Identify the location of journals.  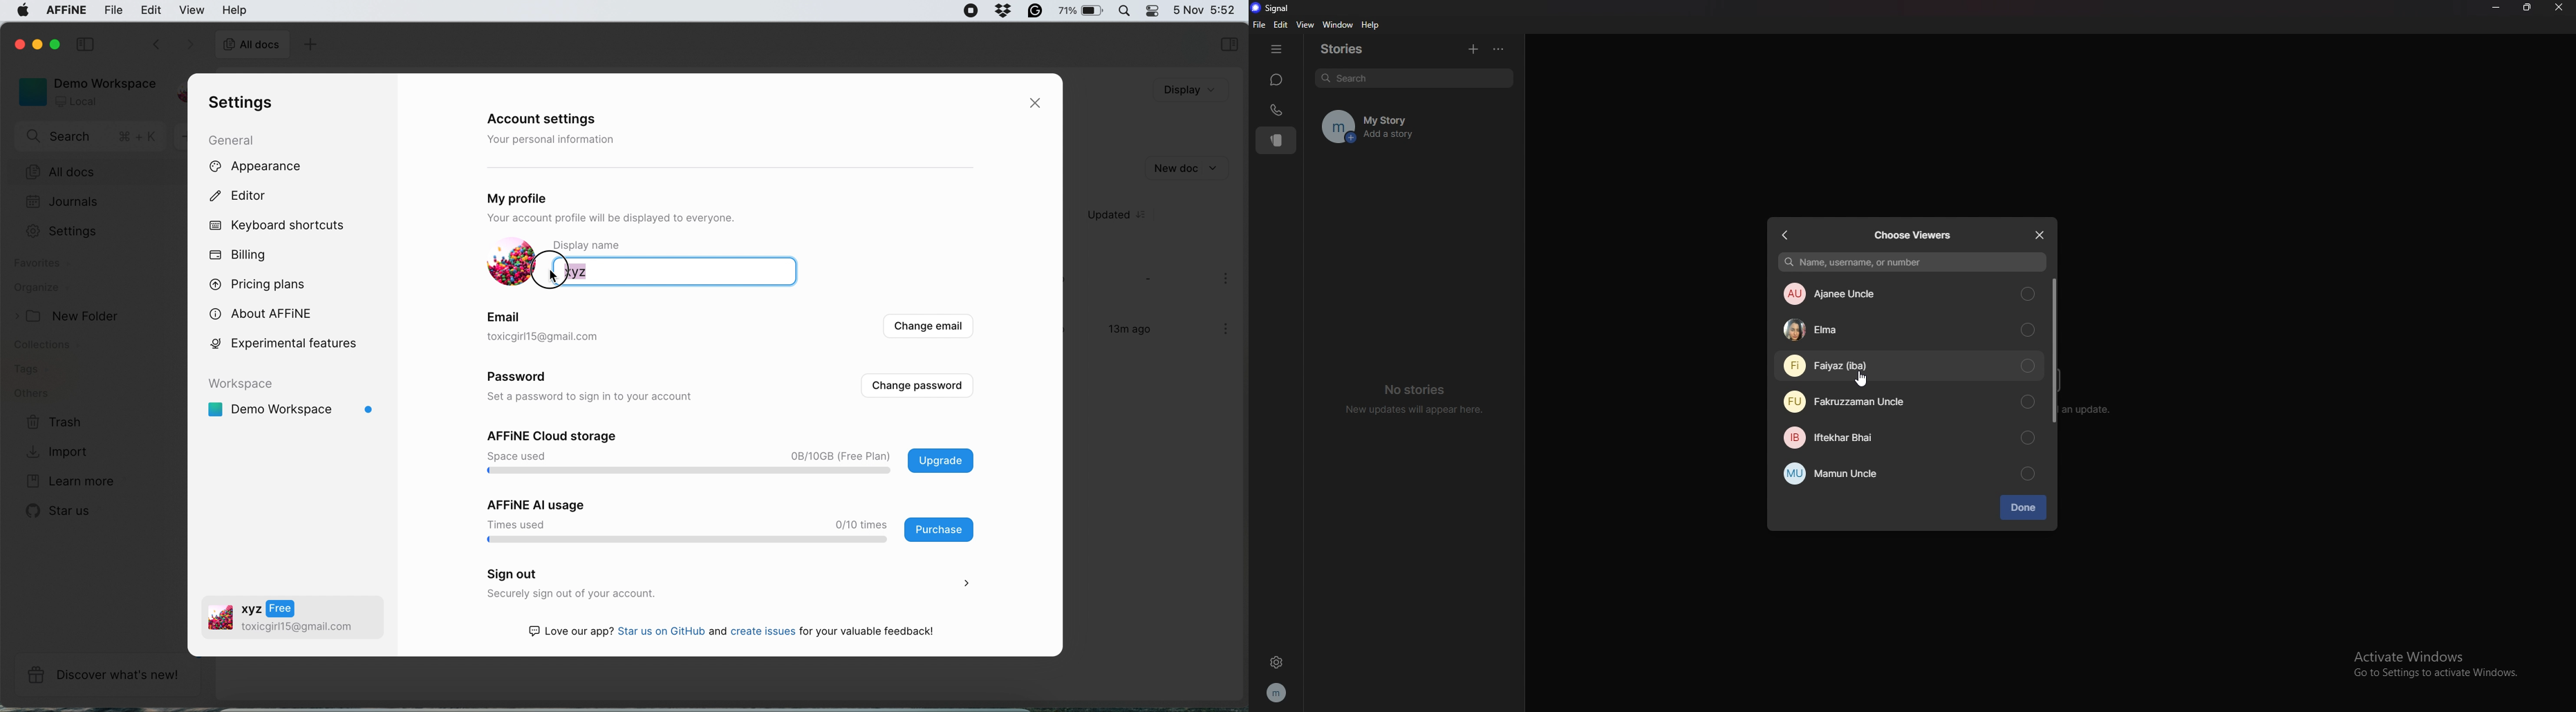
(62, 203).